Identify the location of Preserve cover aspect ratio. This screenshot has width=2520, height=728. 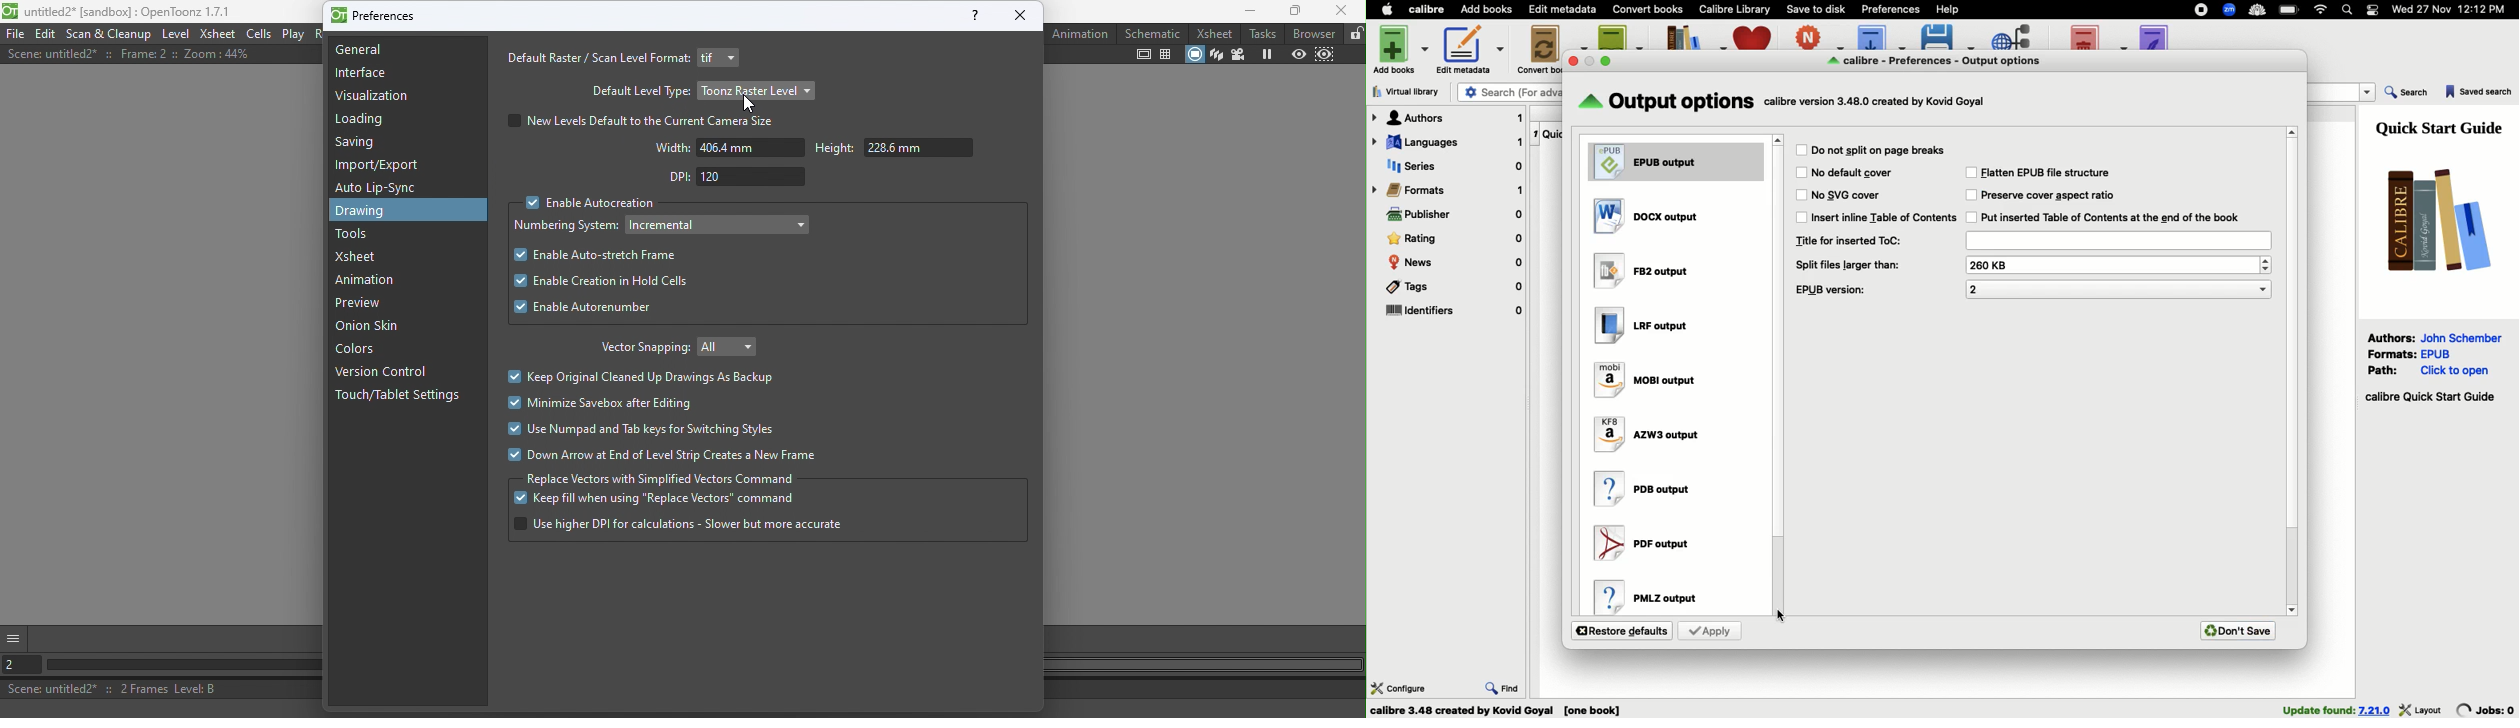
(2052, 195).